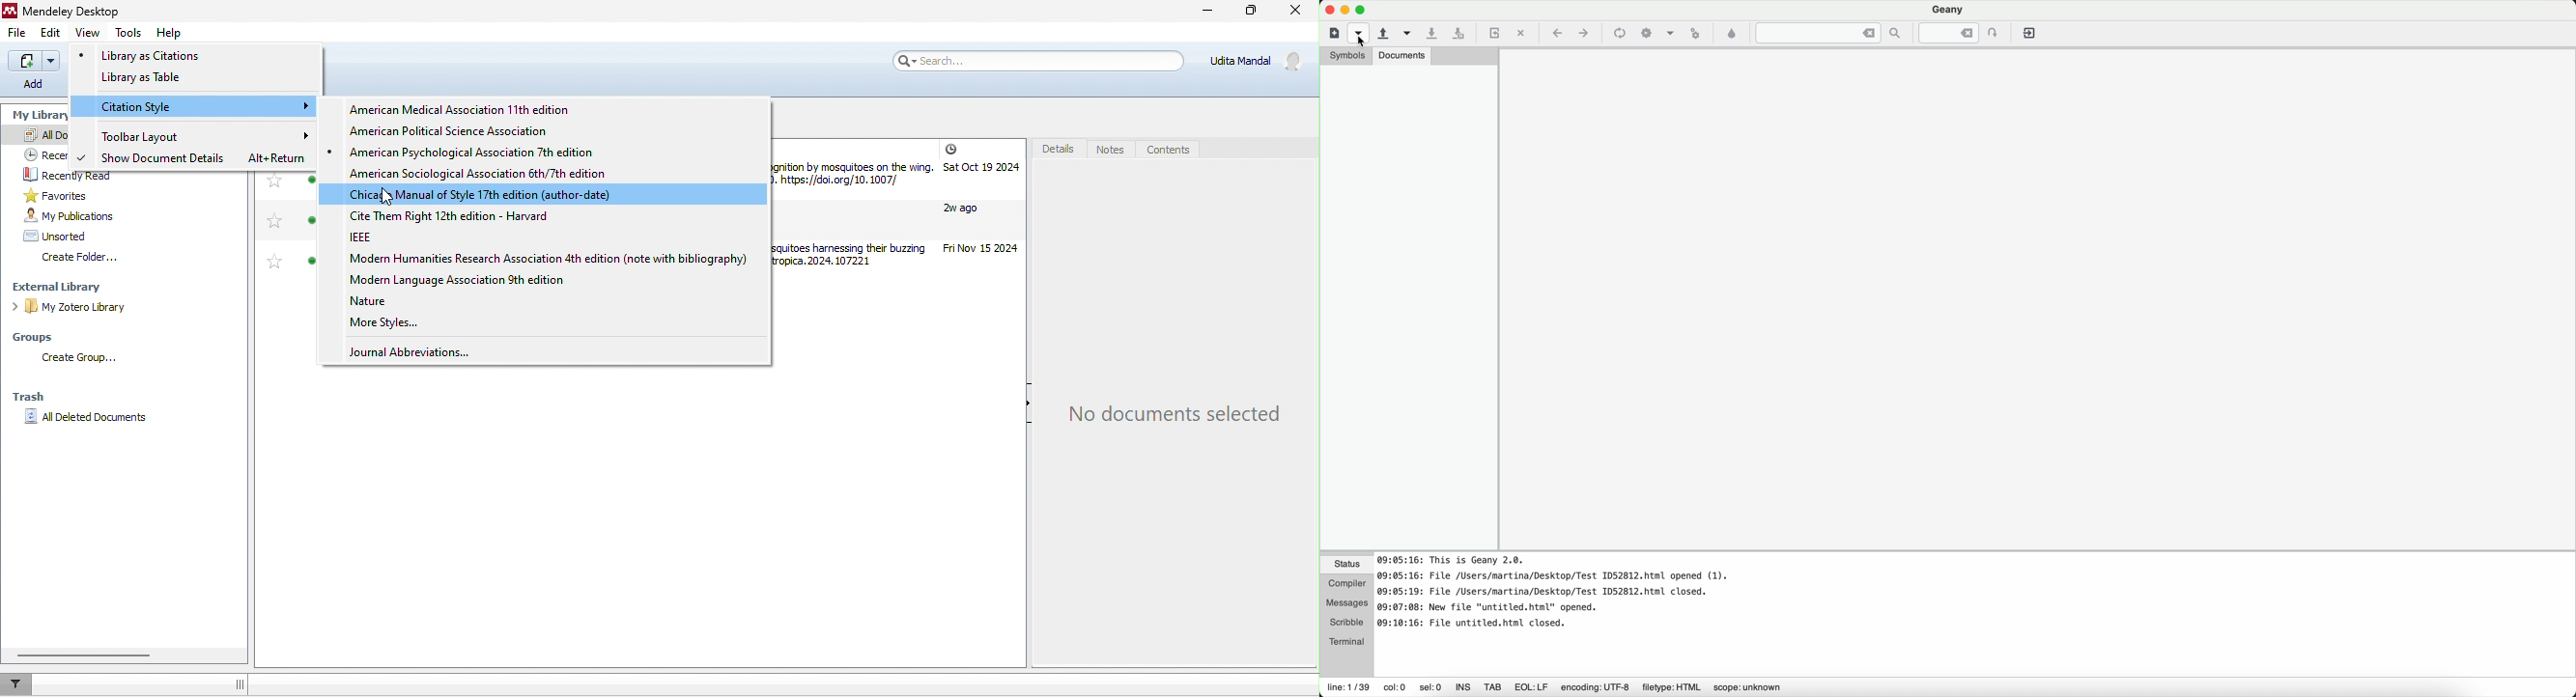 The height and width of the screenshot is (700, 2576). Describe the element at coordinates (377, 300) in the screenshot. I see `nature` at that location.